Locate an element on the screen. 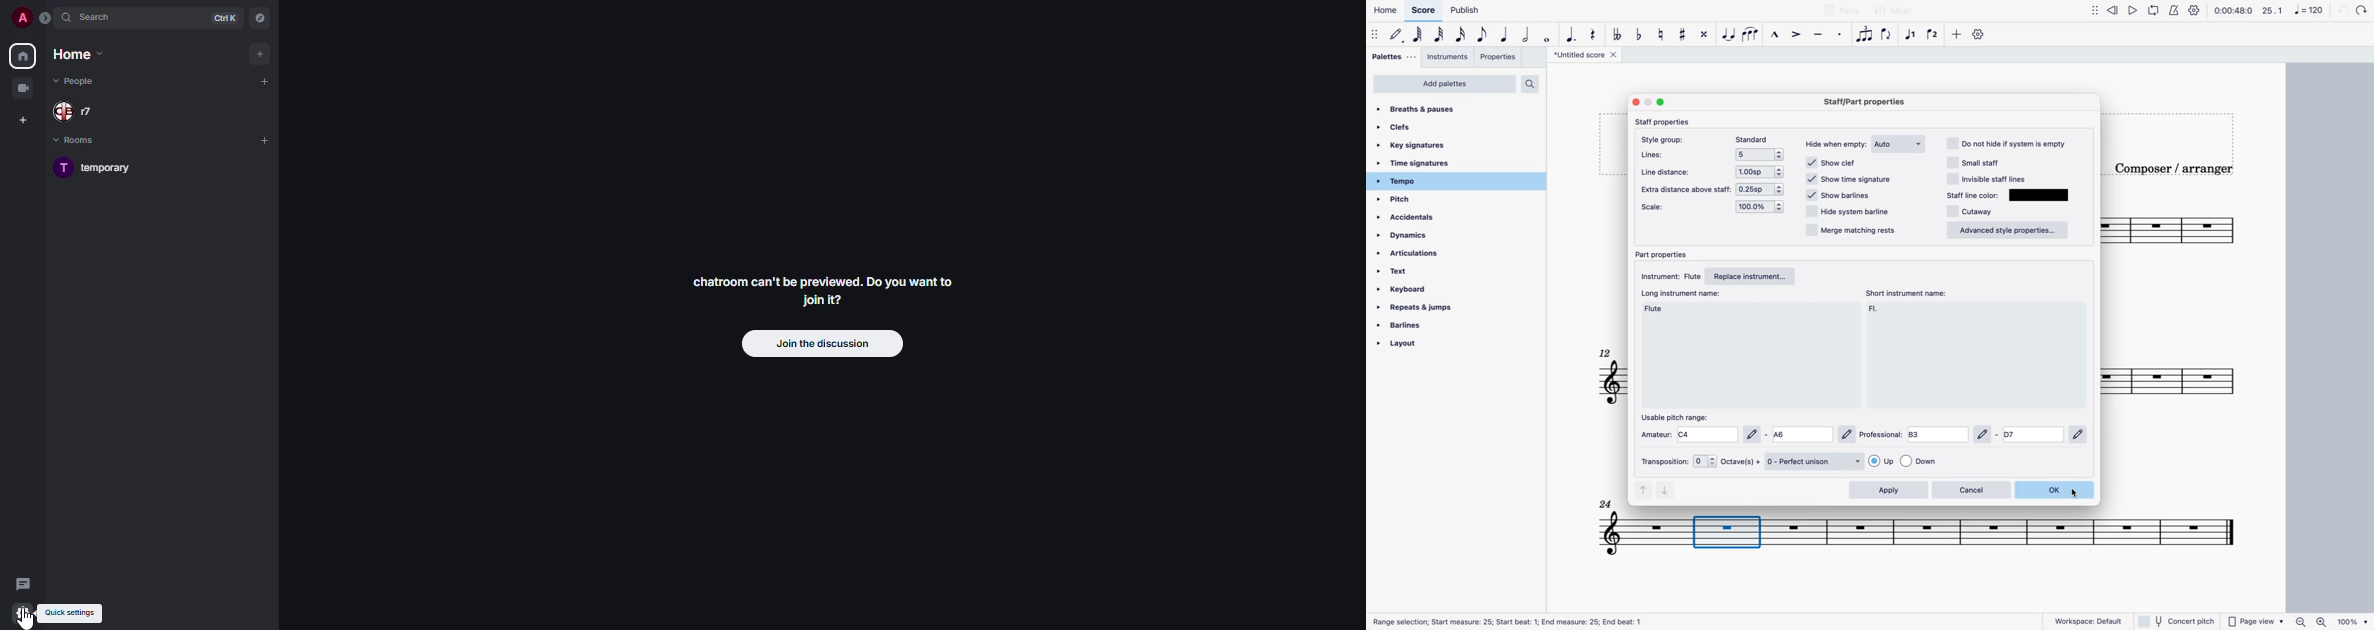 The image size is (2380, 644). perfect unison is located at coordinates (1815, 461).